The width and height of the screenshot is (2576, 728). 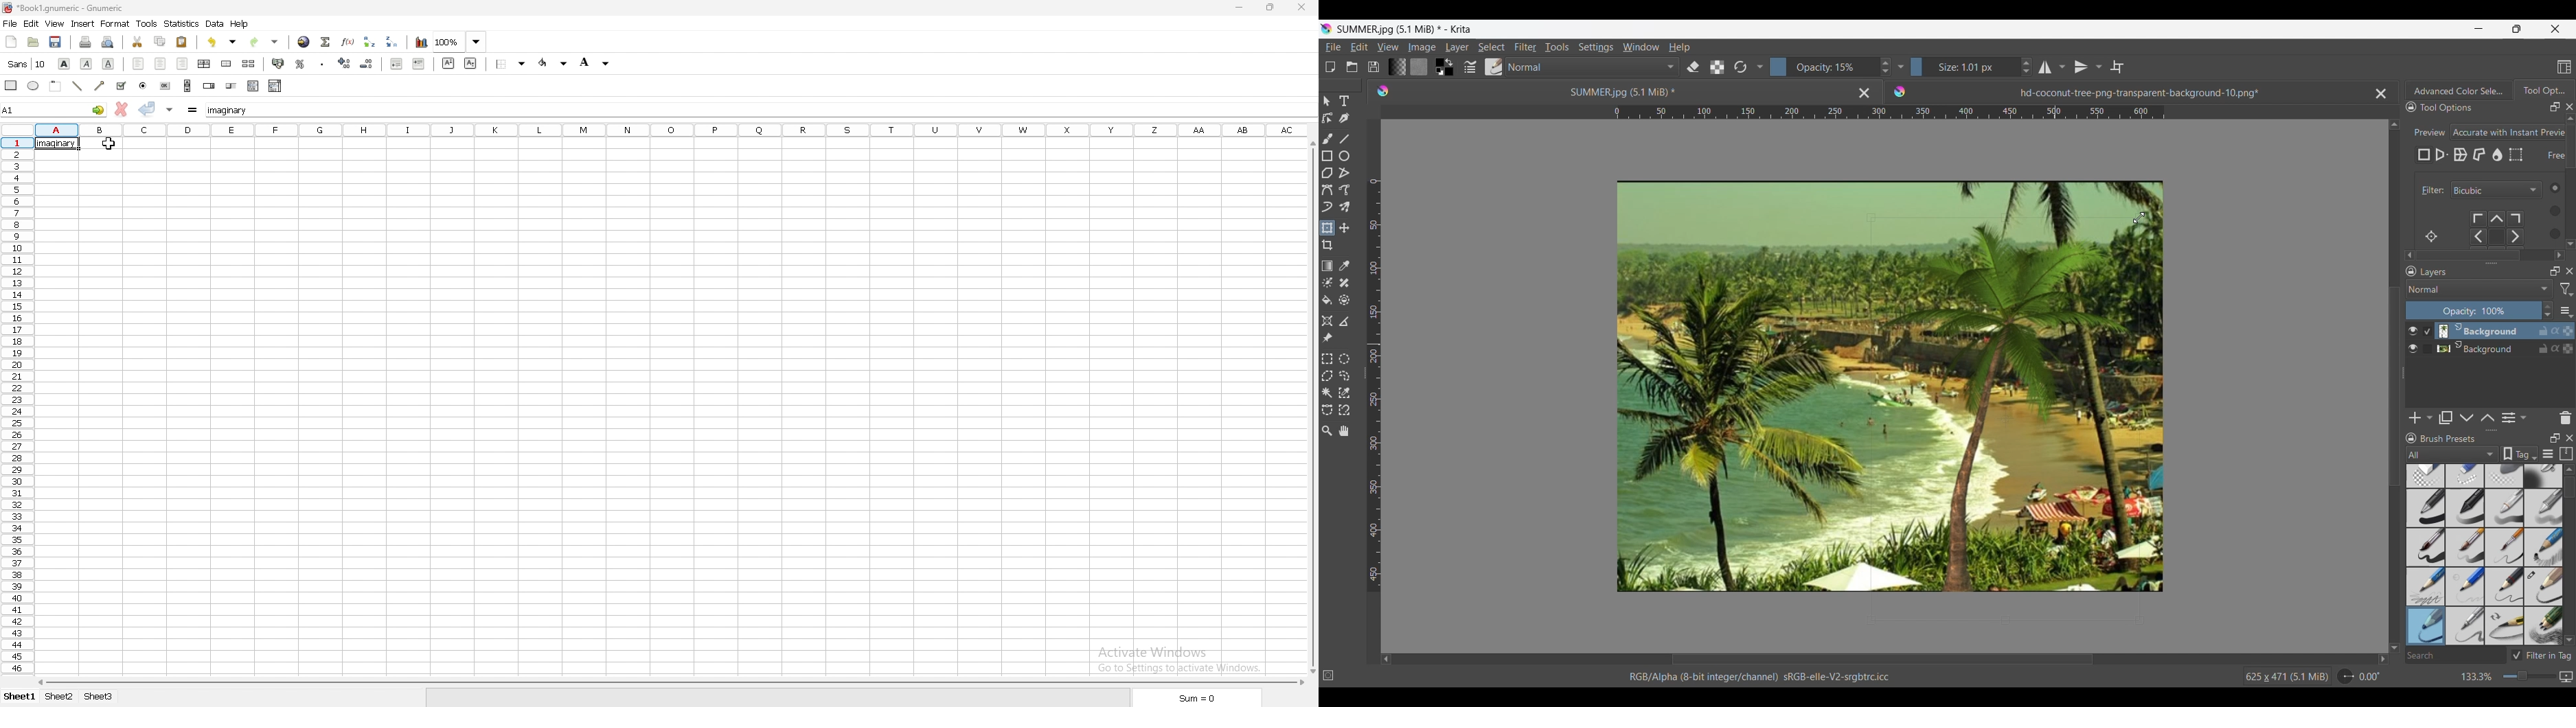 I want to click on scroll bar, so click(x=188, y=85).